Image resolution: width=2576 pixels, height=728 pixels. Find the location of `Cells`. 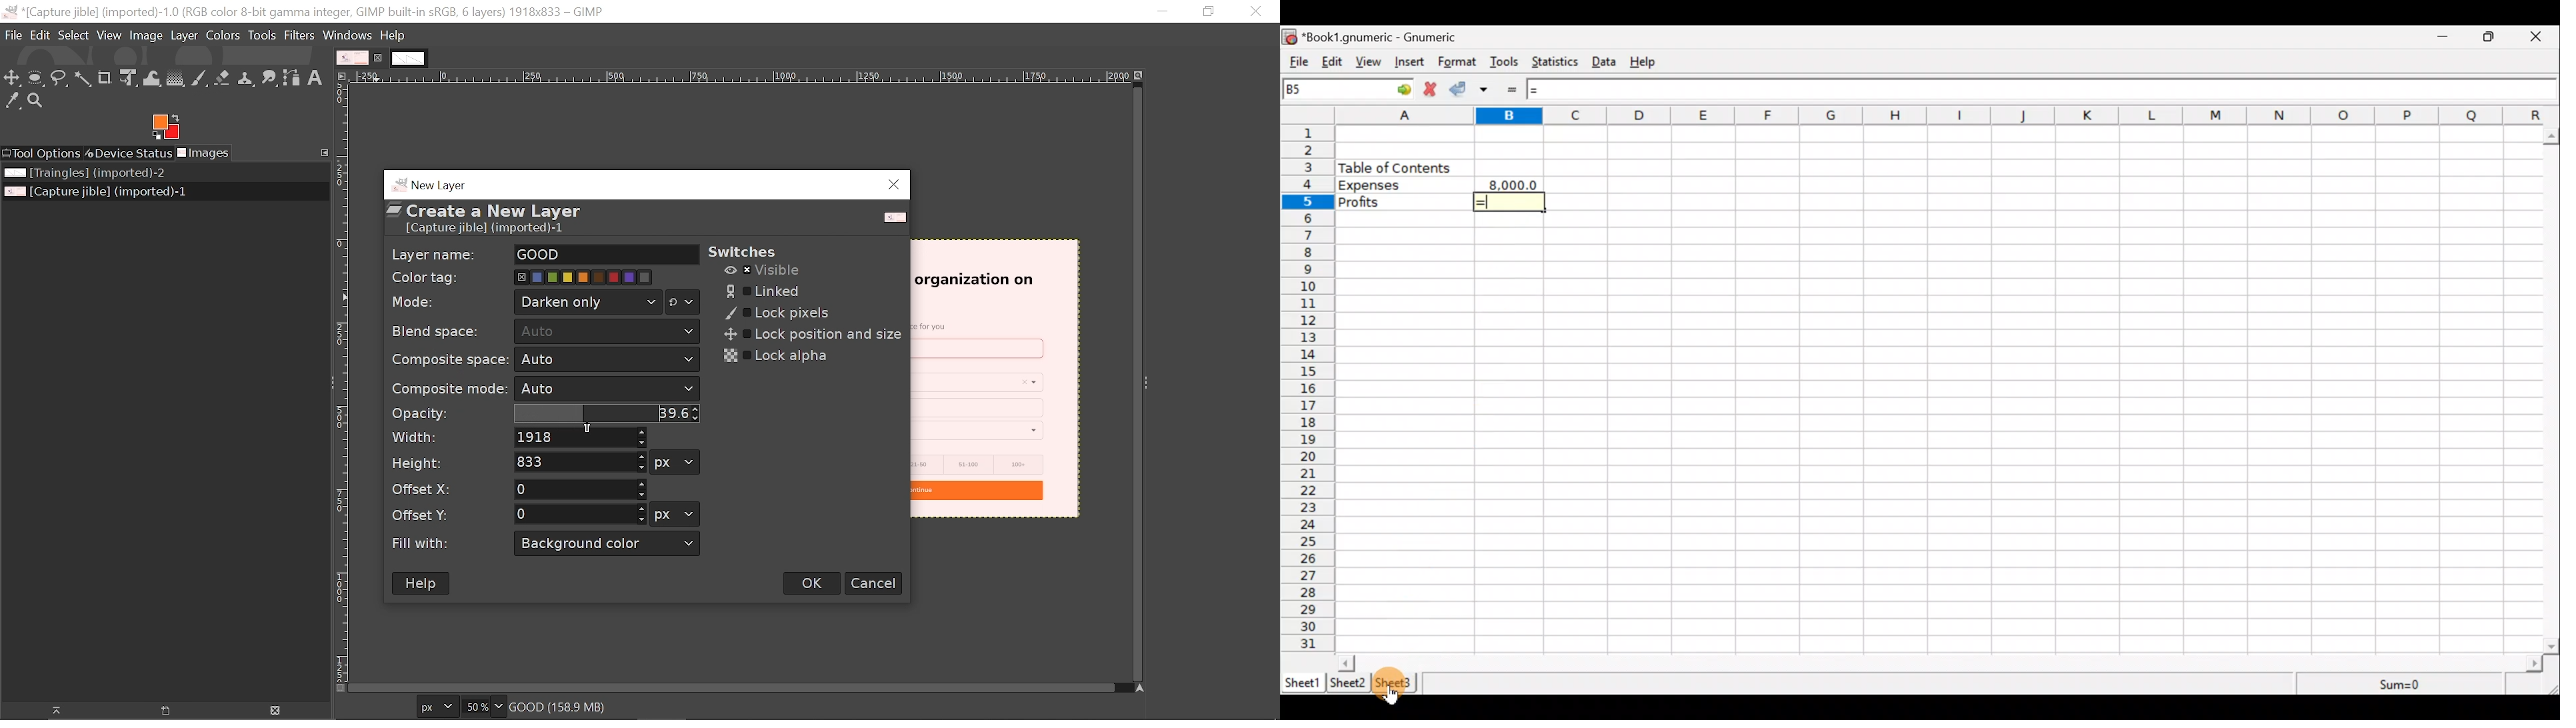

Cells is located at coordinates (2057, 386).